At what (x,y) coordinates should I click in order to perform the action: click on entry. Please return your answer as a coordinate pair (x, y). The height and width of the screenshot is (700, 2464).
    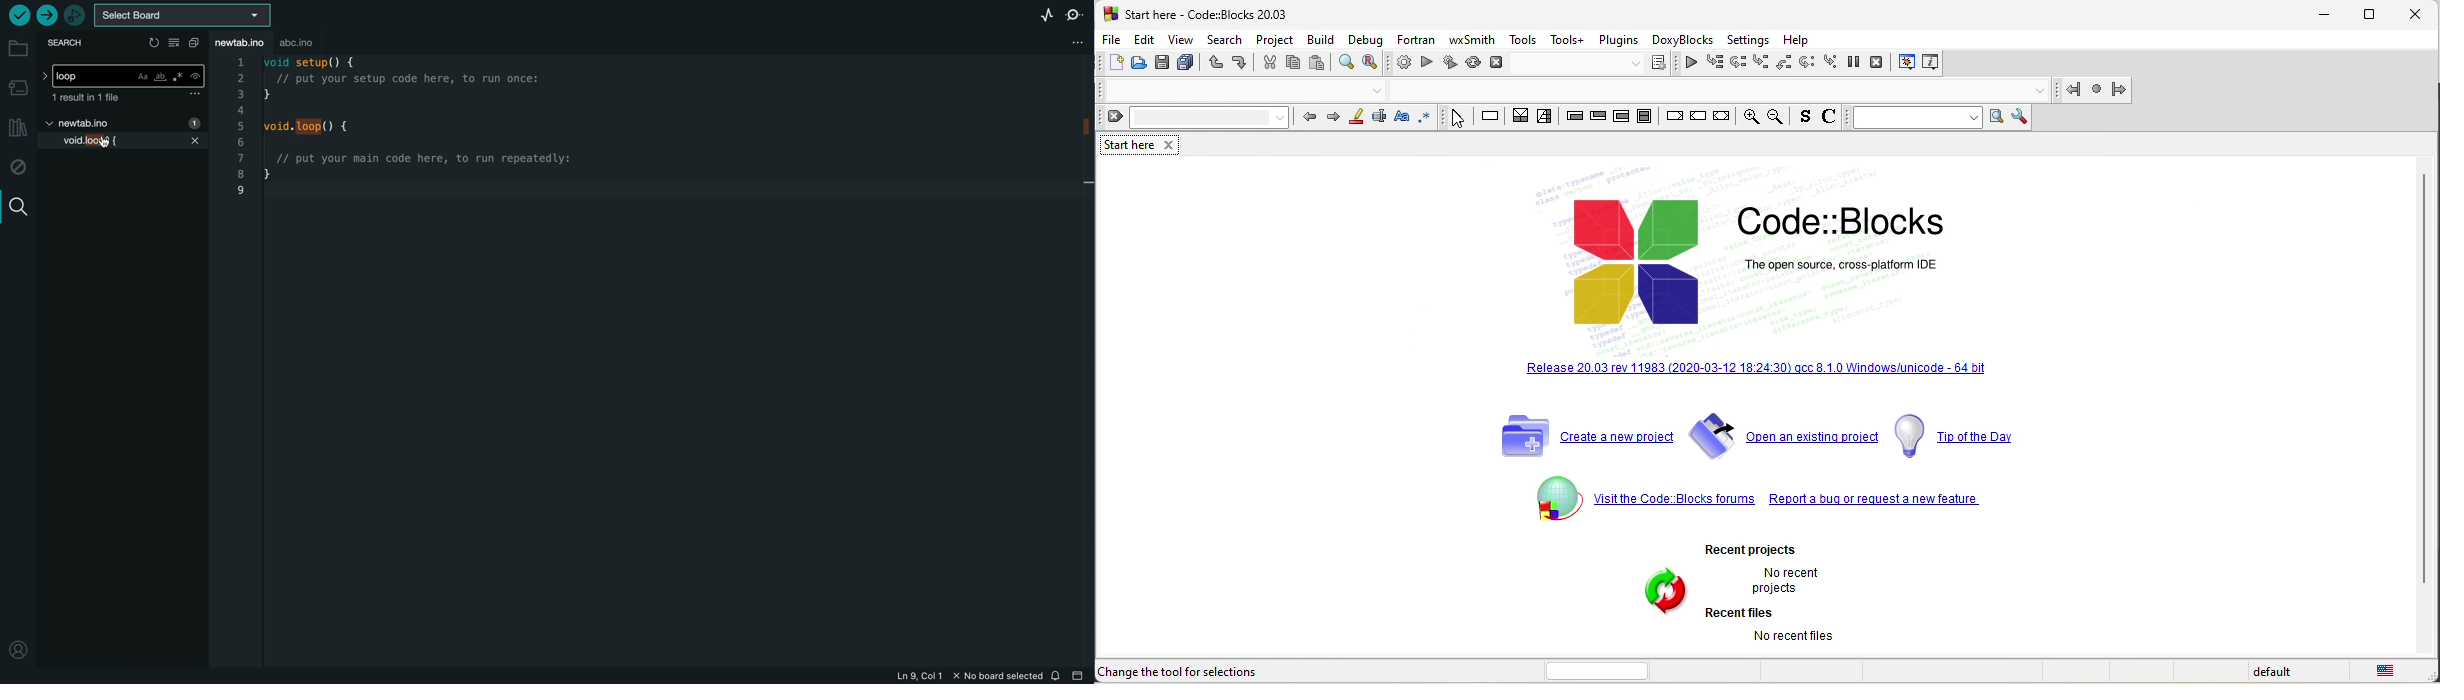
    Looking at the image, I should click on (1572, 118).